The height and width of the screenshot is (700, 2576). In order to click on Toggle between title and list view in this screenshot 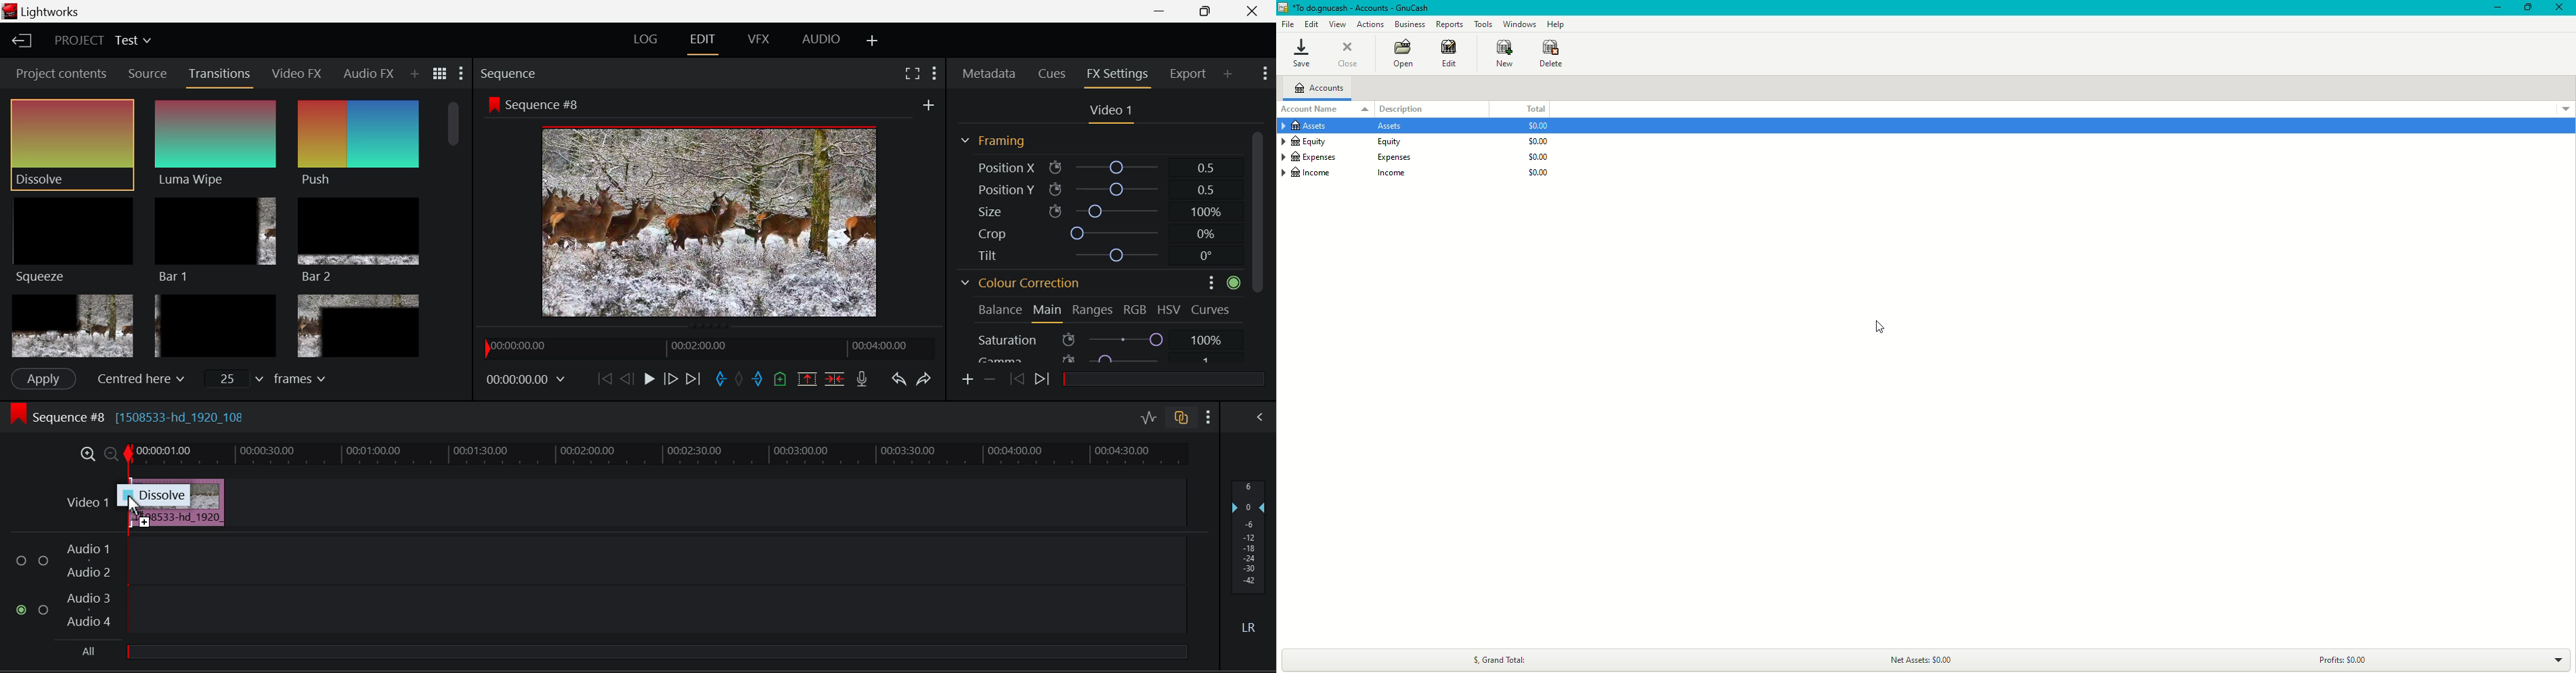, I will do `click(440, 72)`.